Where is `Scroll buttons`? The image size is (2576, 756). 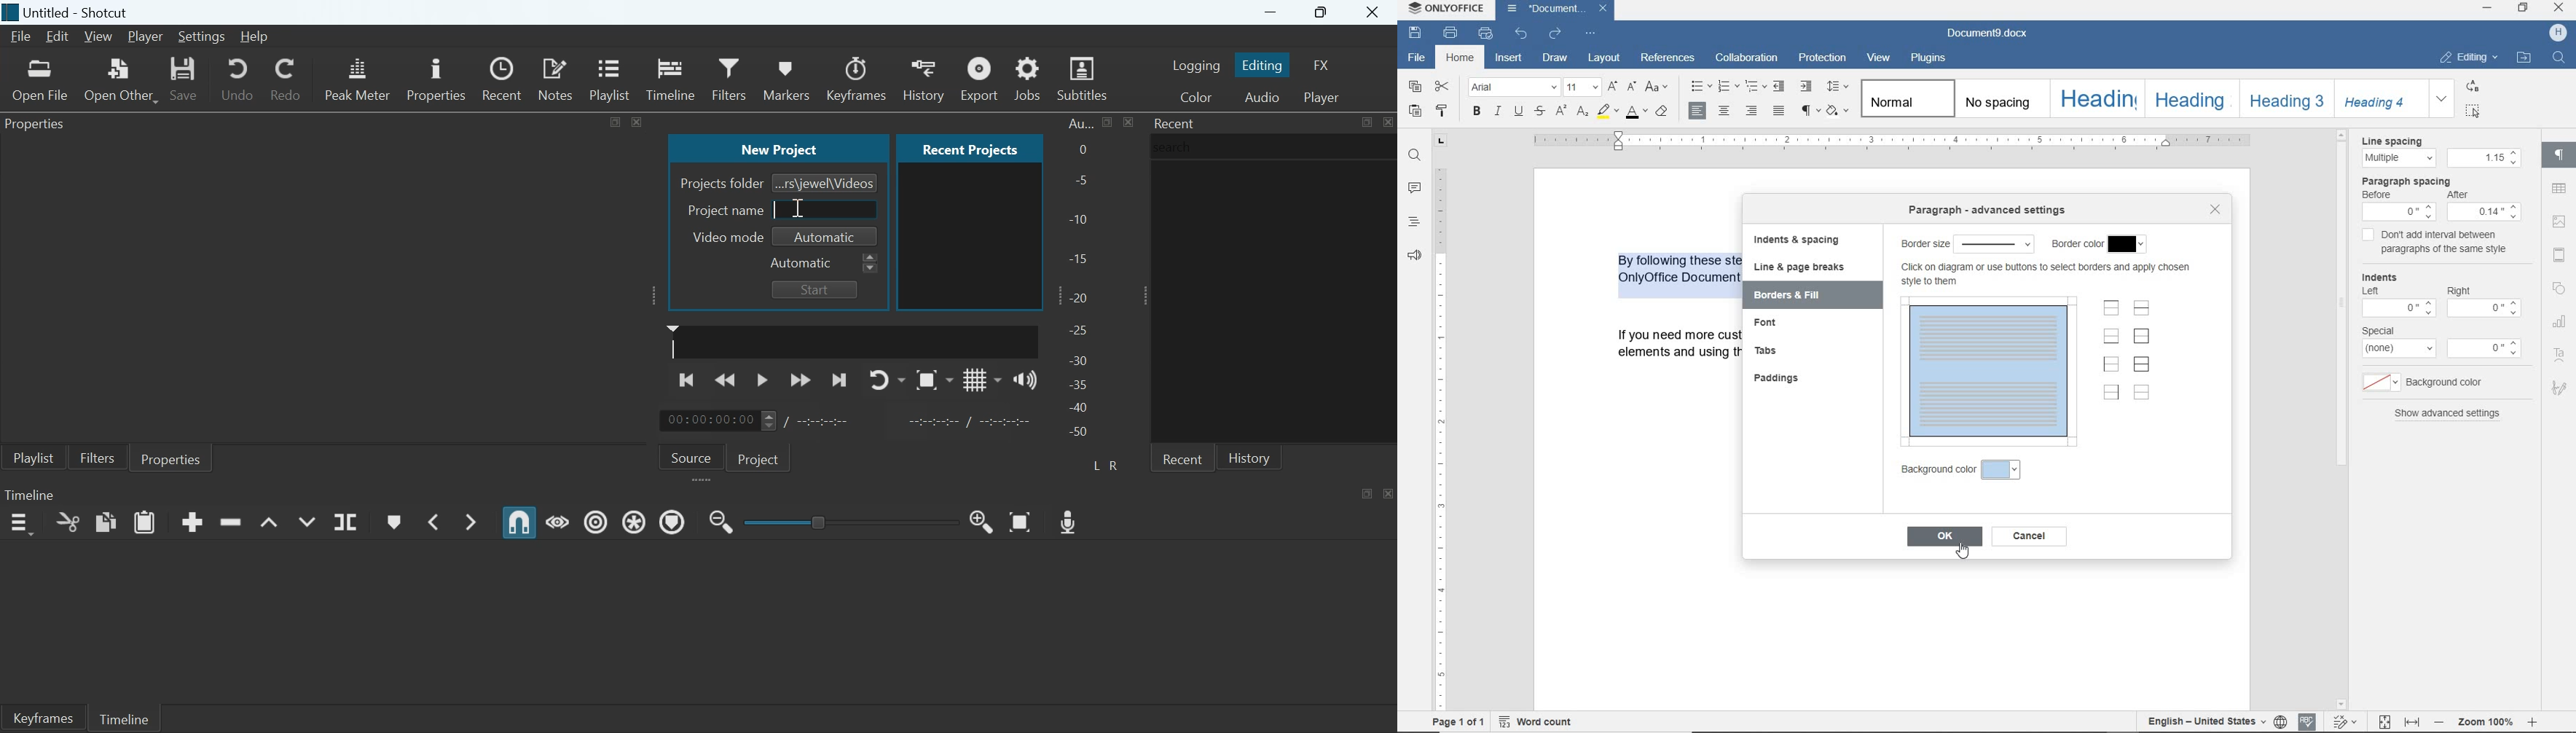
Scroll buttons is located at coordinates (768, 420).